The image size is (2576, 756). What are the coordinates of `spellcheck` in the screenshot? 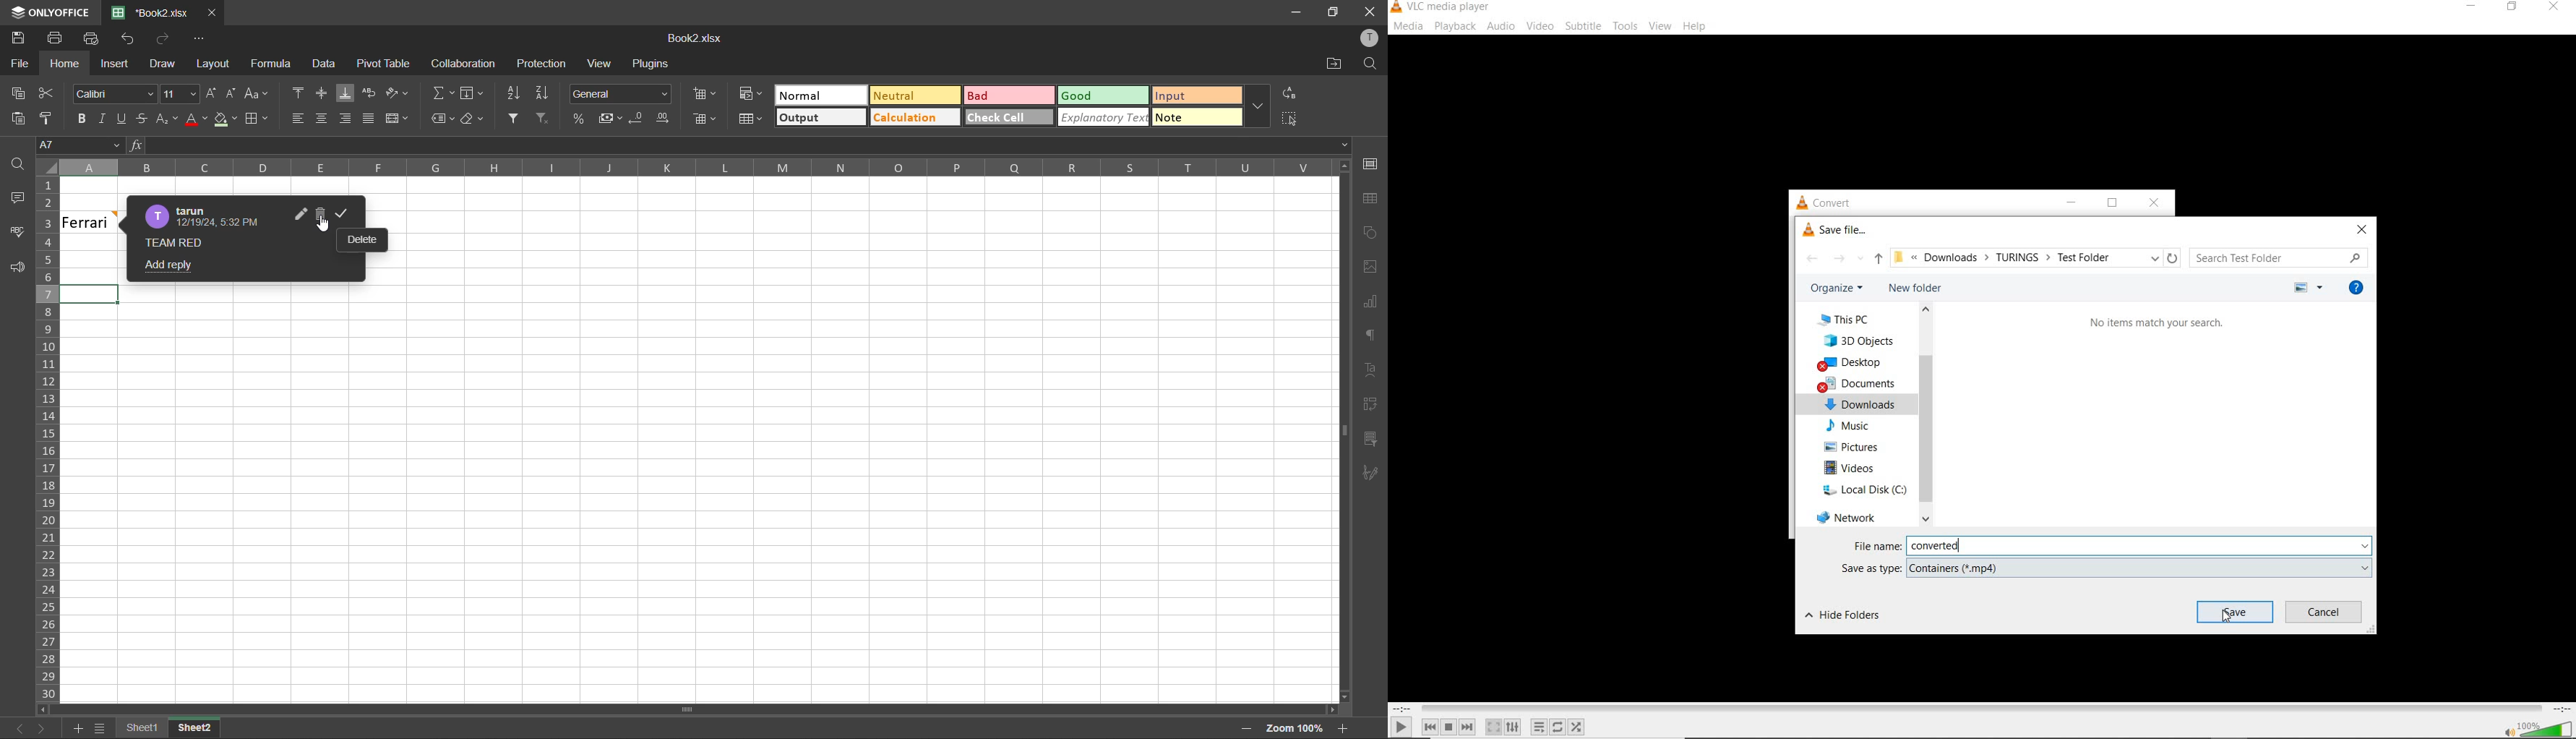 It's located at (17, 232).